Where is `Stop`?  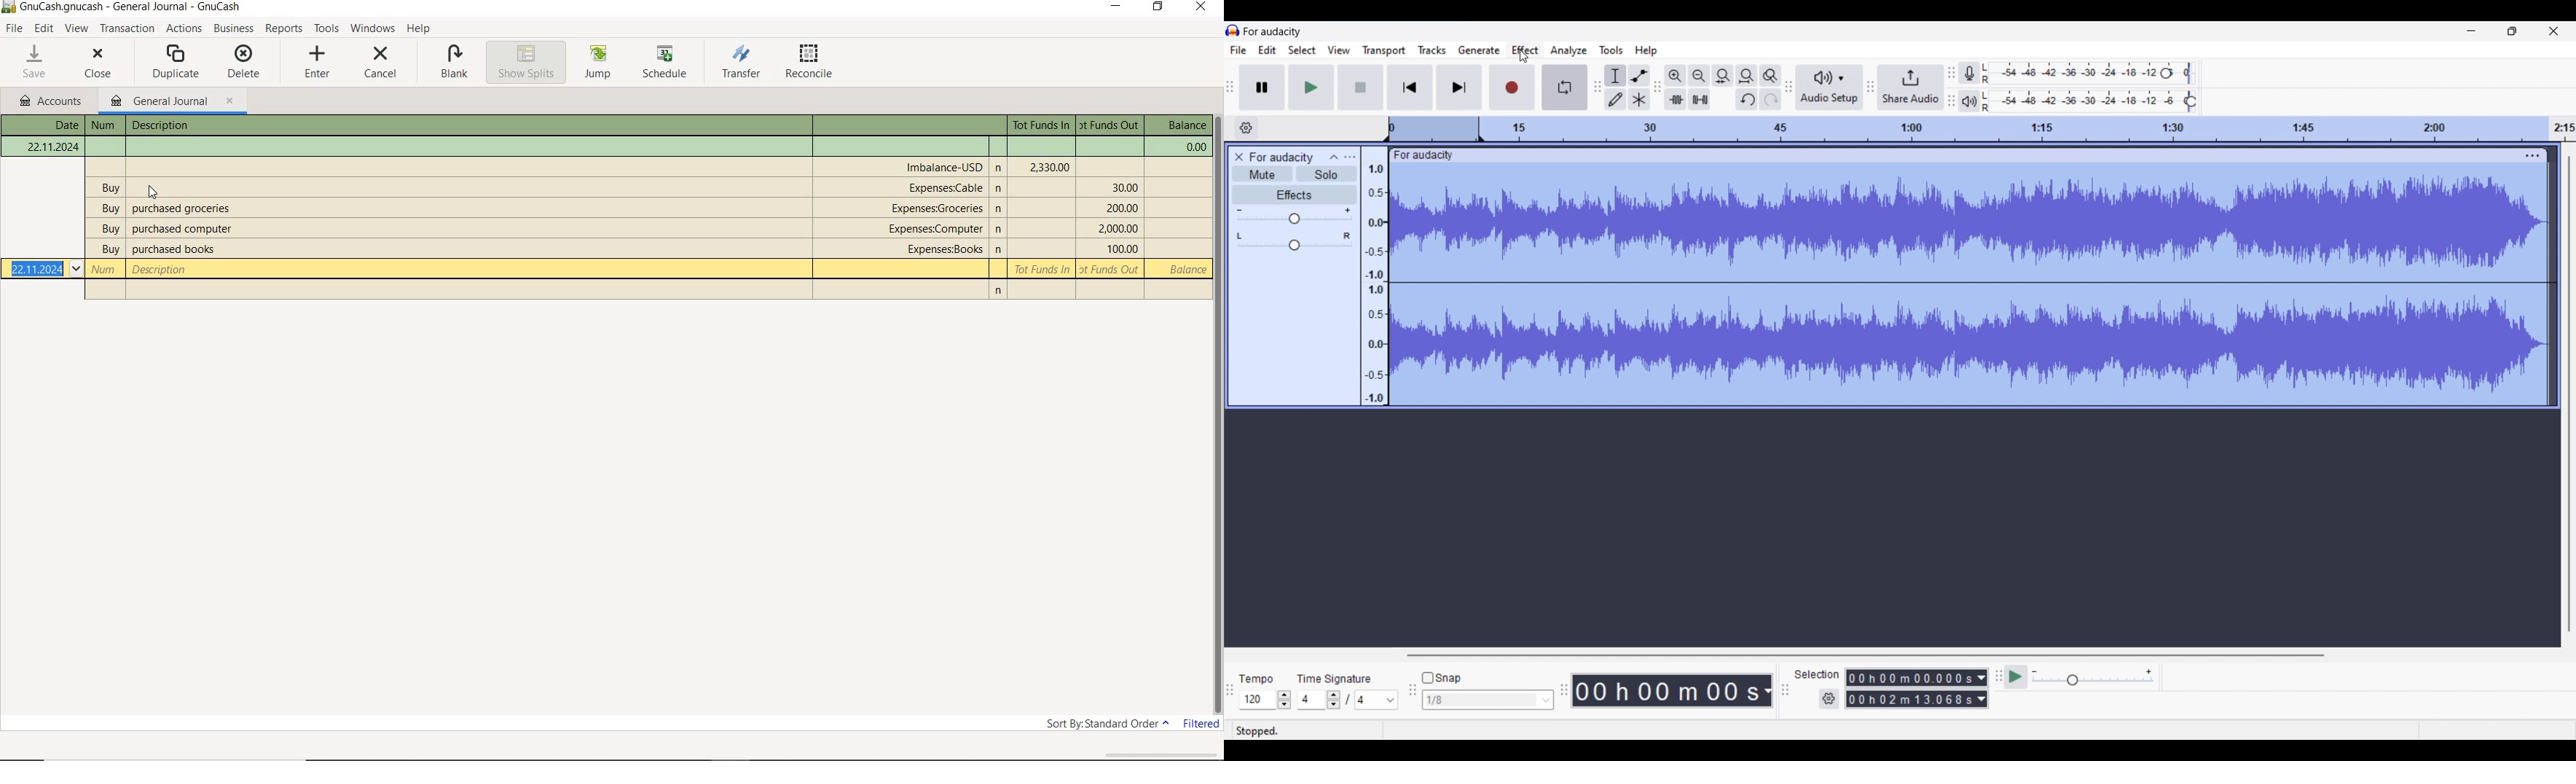
Stop is located at coordinates (1361, 87).